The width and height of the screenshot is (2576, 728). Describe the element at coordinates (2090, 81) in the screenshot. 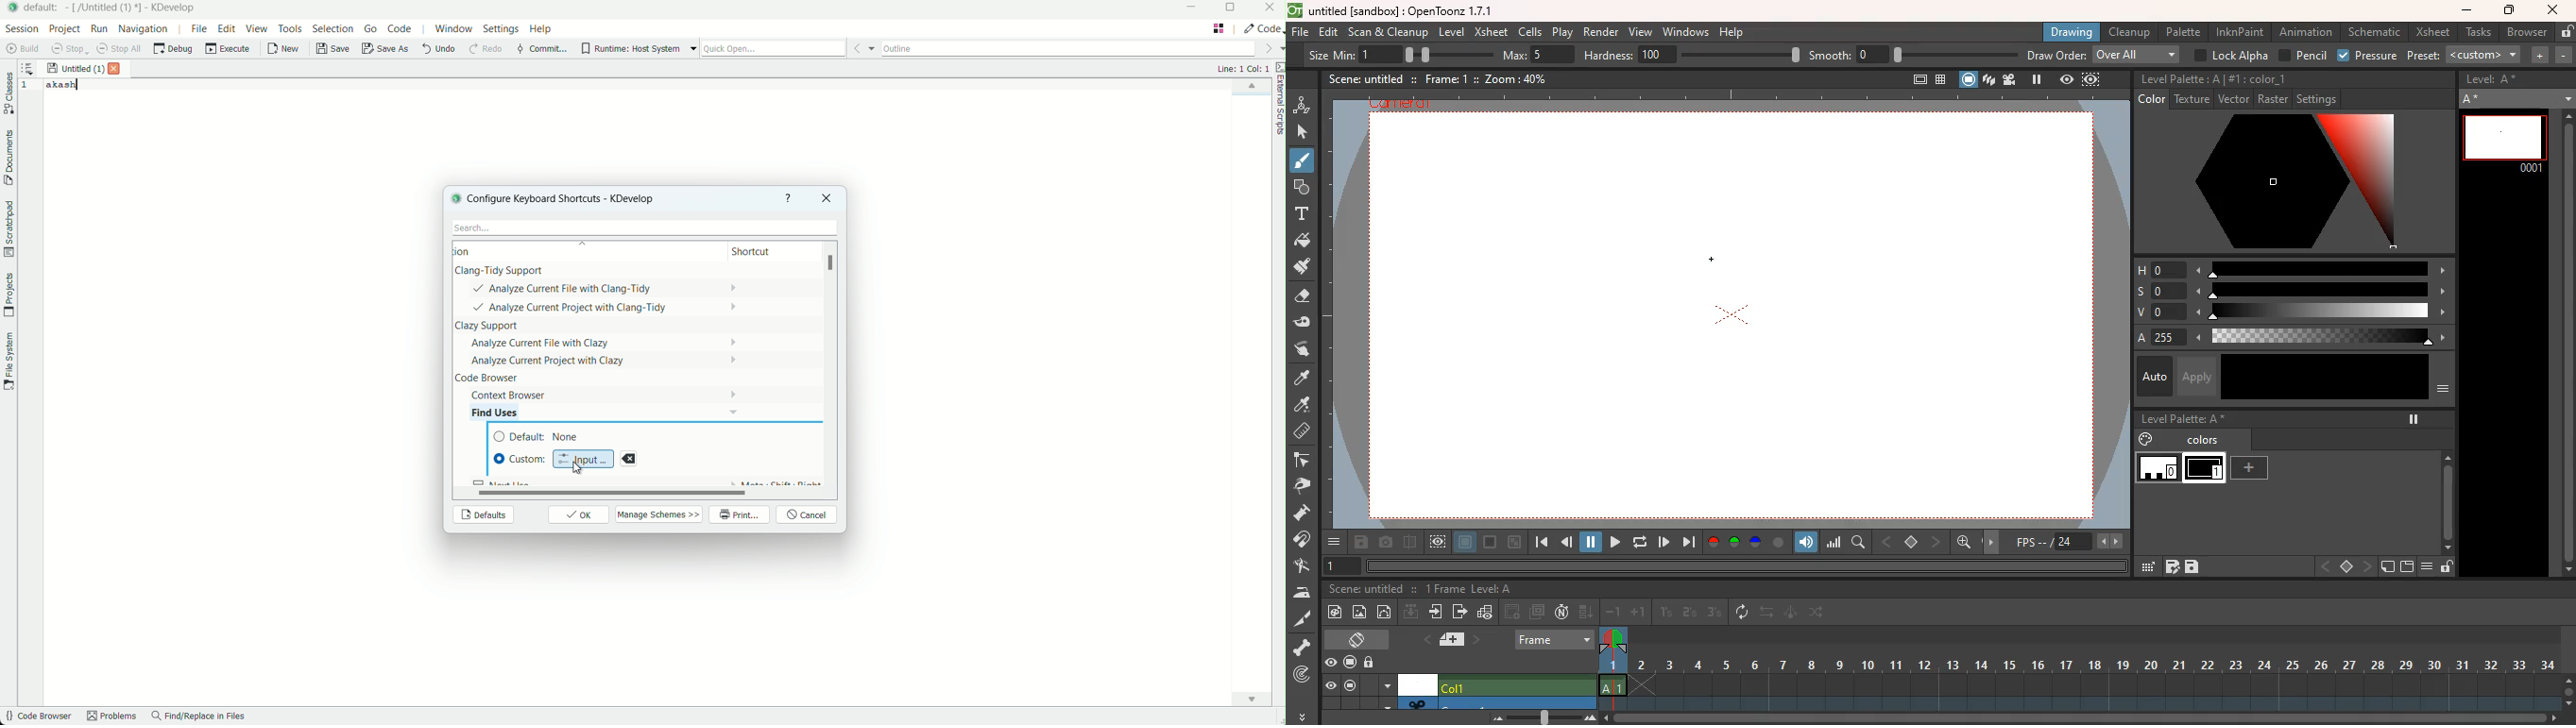

I see `frame` at that location.